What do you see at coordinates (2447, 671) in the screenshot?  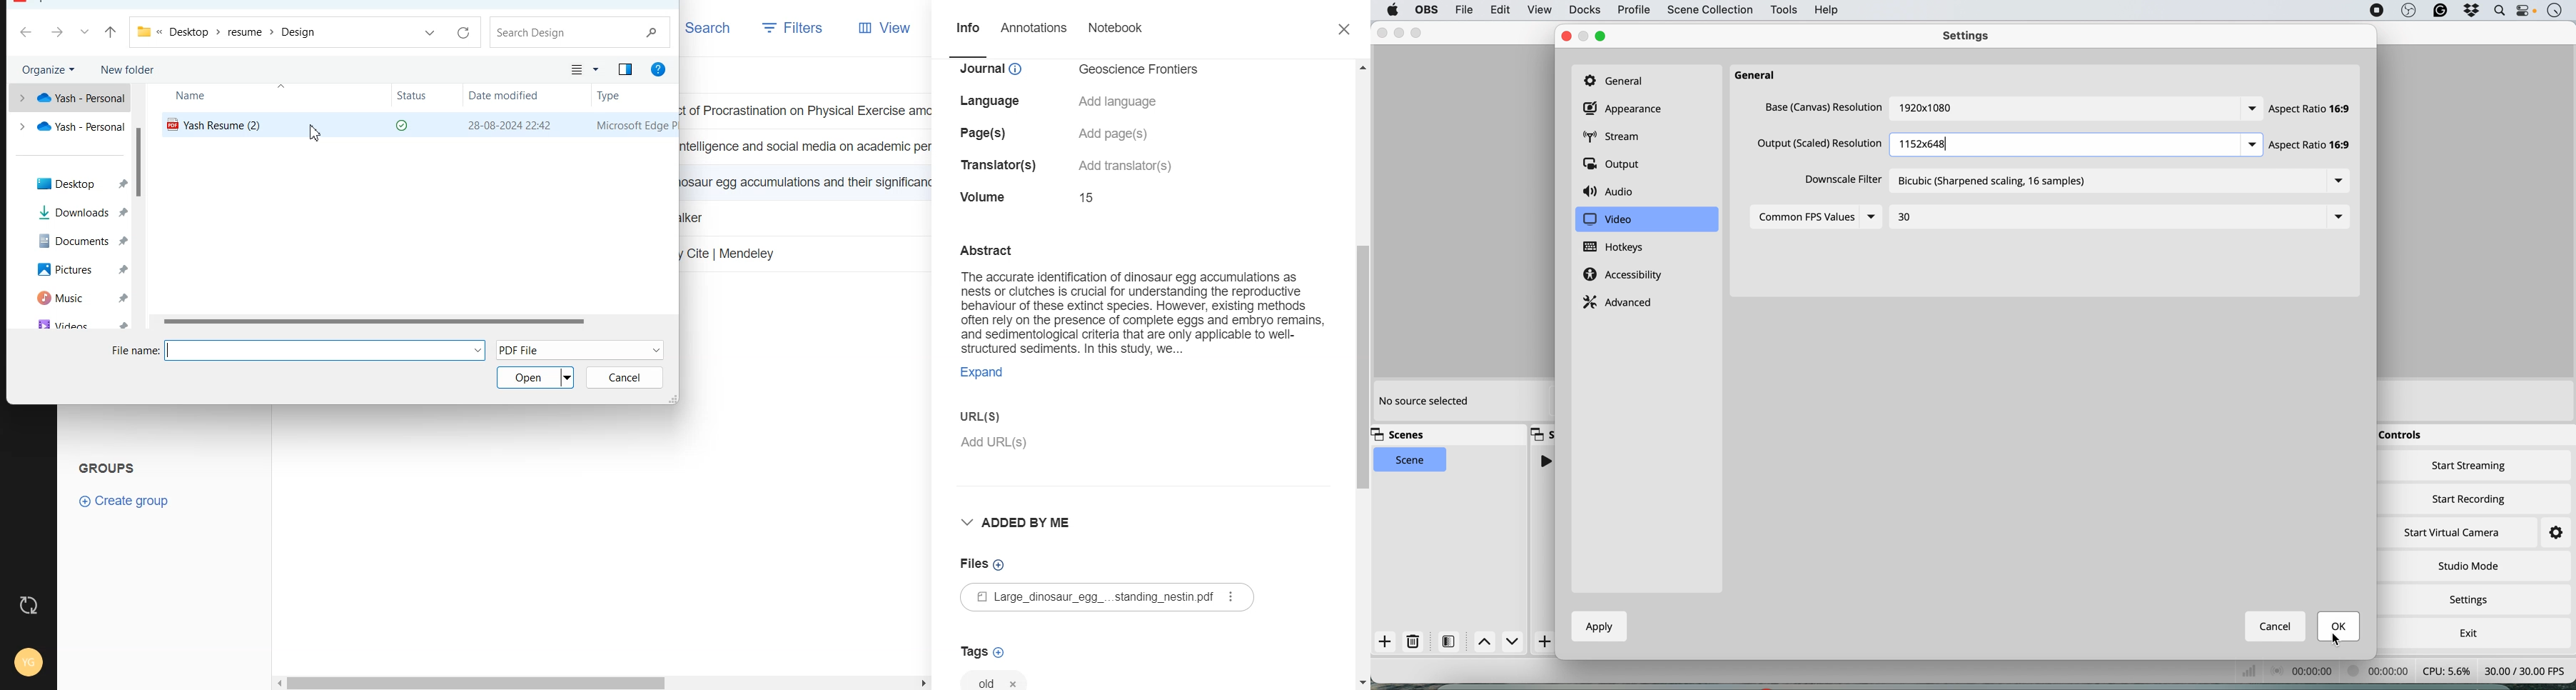 I see `cpu usage` at bounding box center [2447, 671].